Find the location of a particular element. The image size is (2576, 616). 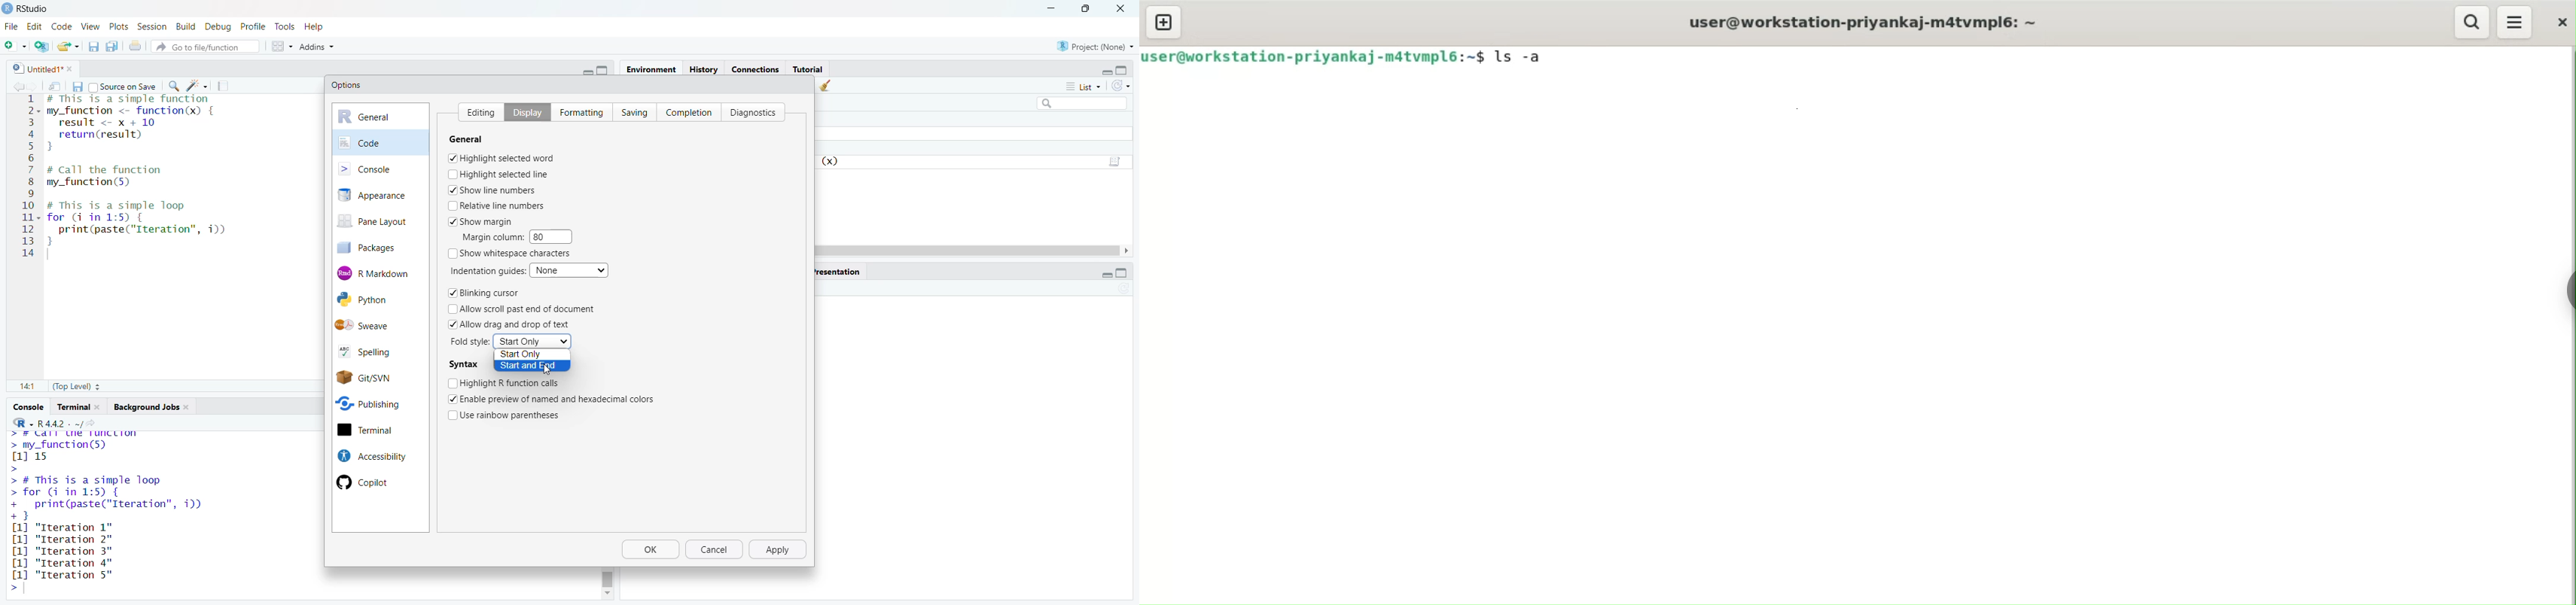

use rainbow parenthesis is located at coordinates (512, 414).